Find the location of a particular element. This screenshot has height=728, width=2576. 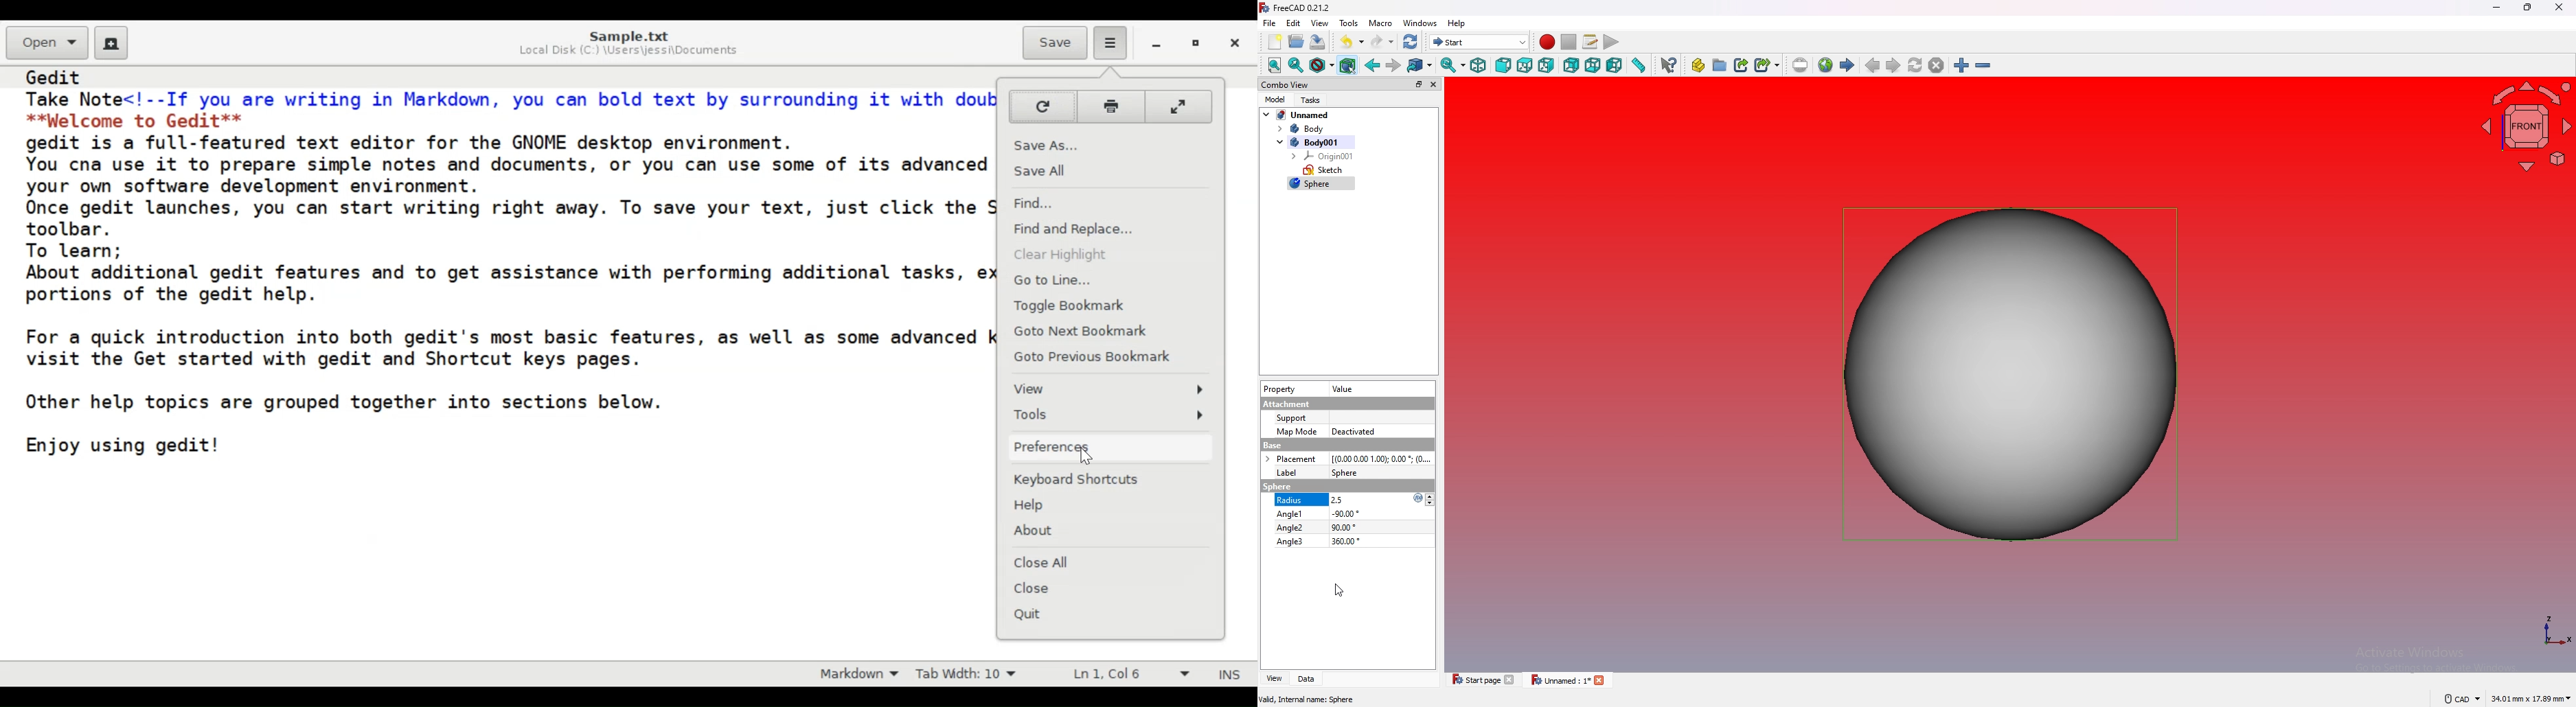

tasks is located at coordinates (1312, 100).